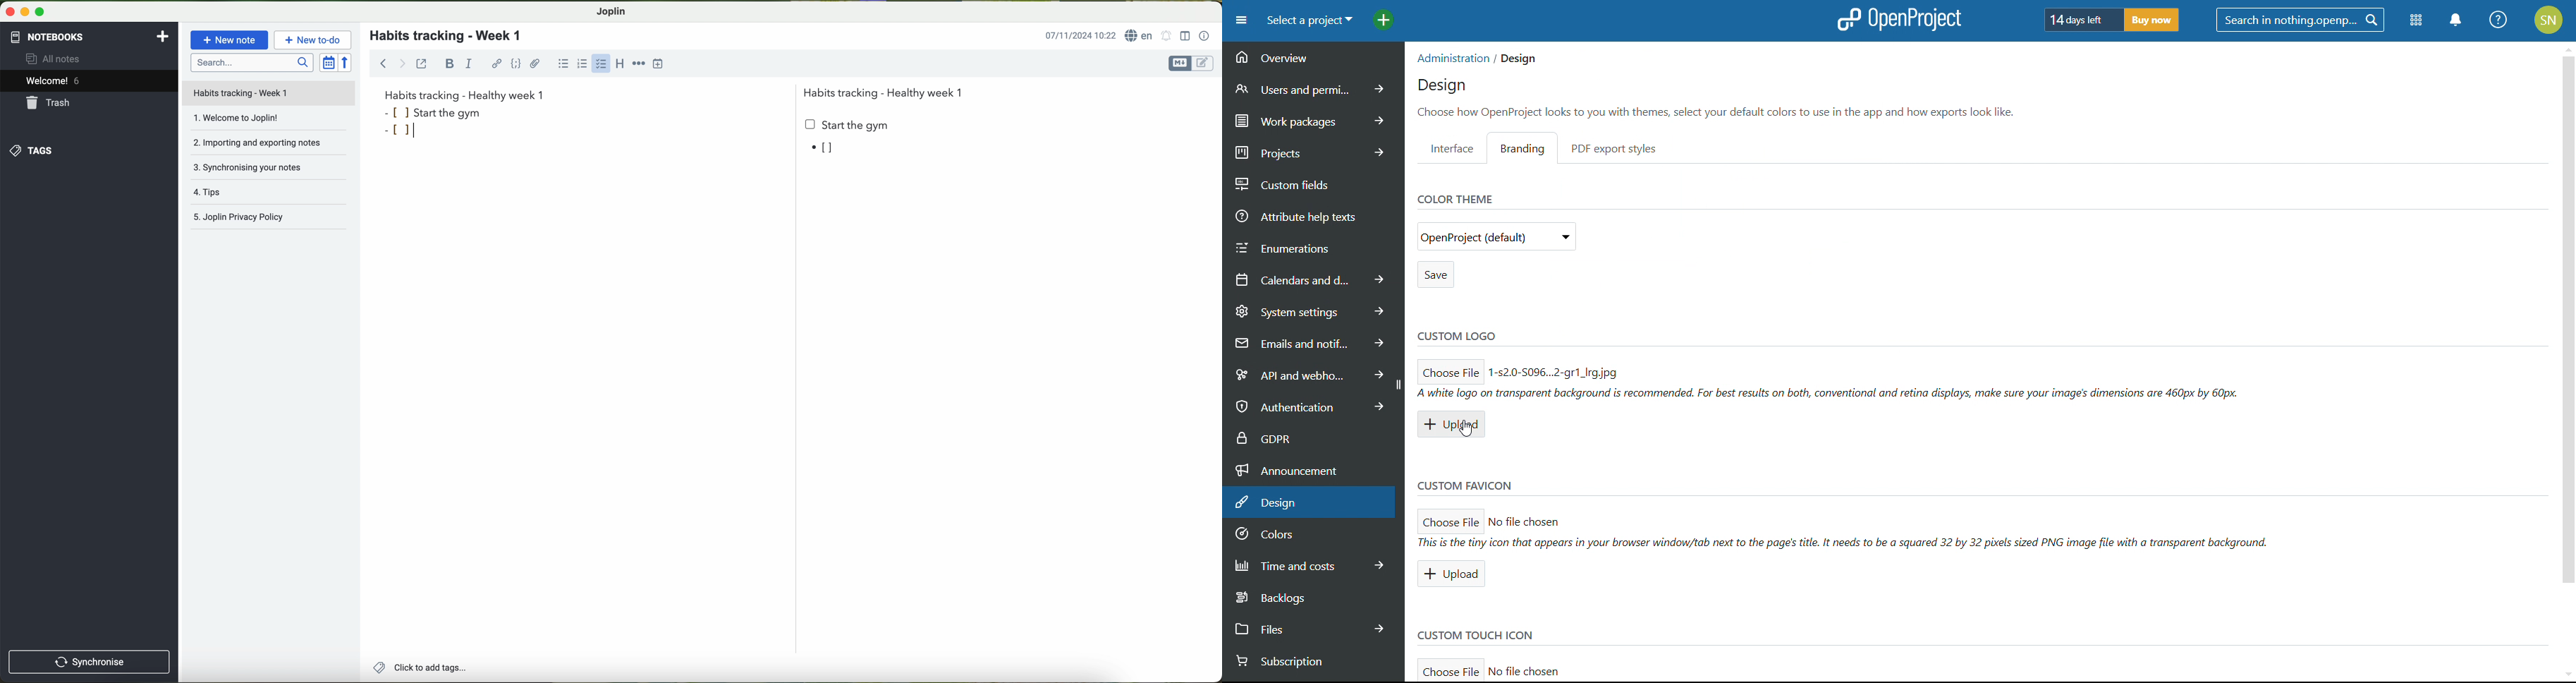  Describe the element at coordinates (53, 80) in the screenshot. I see `welcome 5` at that location.